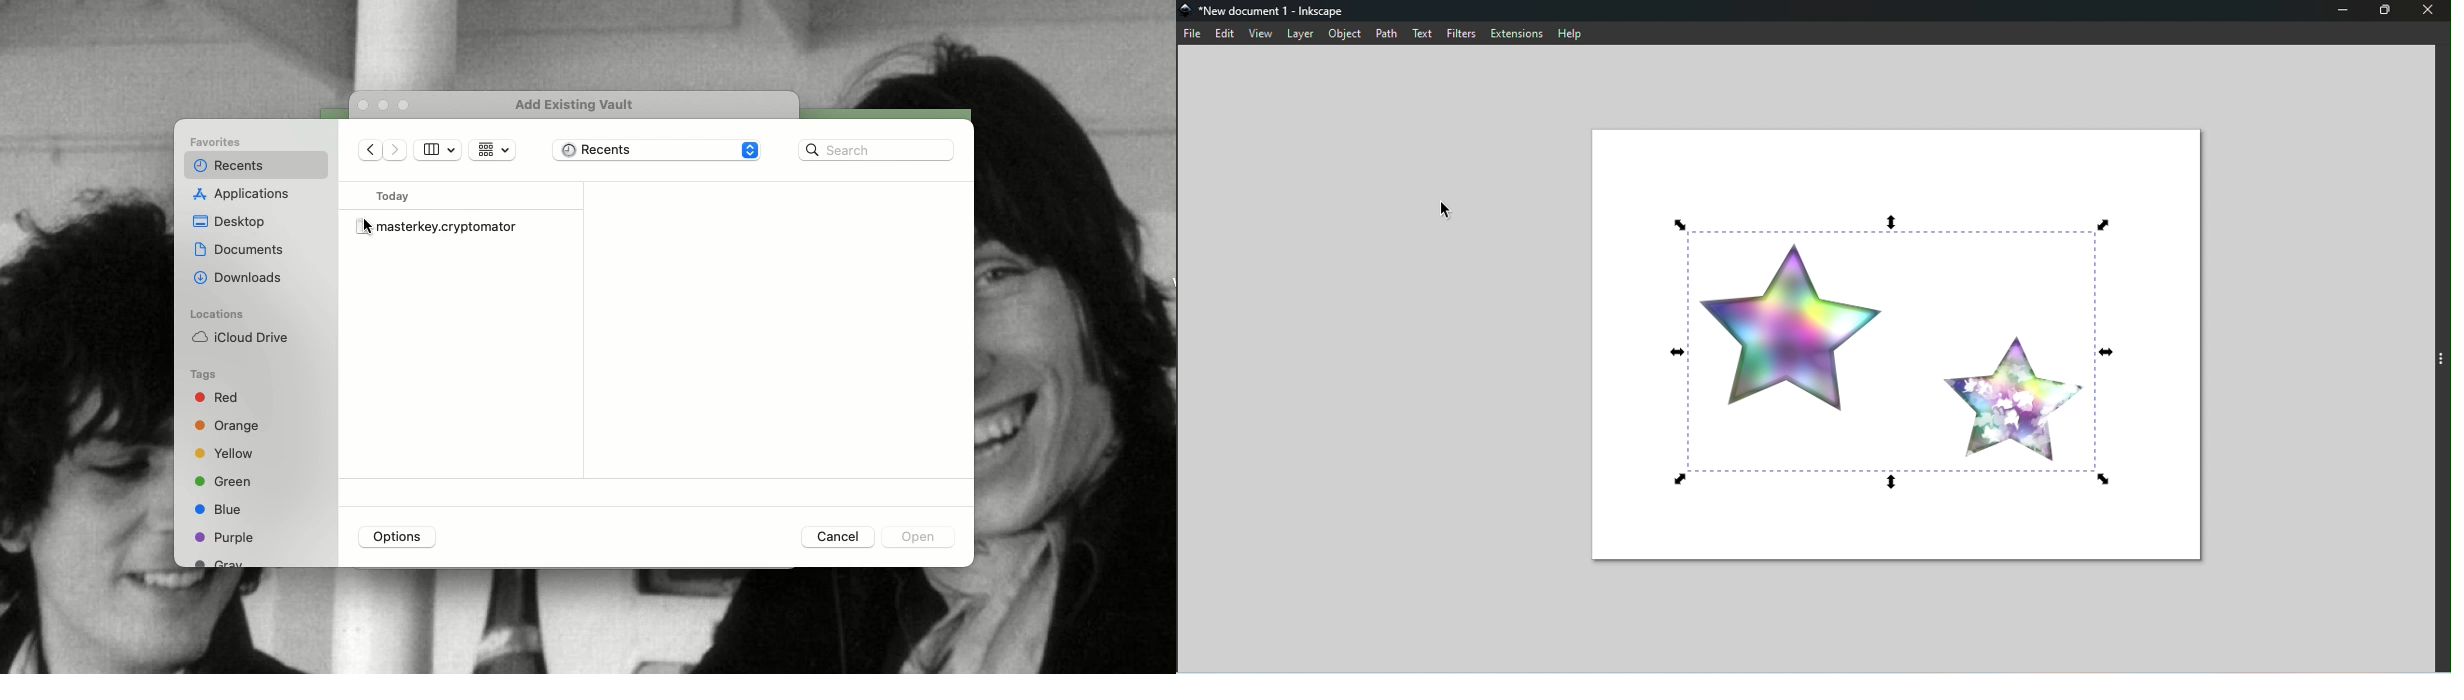 The width and height of the screenshot is (2464, 700). What do you see at coordinates (1261, 34) in the screenshot?
I see `View` at bounding box center [1261, 34].